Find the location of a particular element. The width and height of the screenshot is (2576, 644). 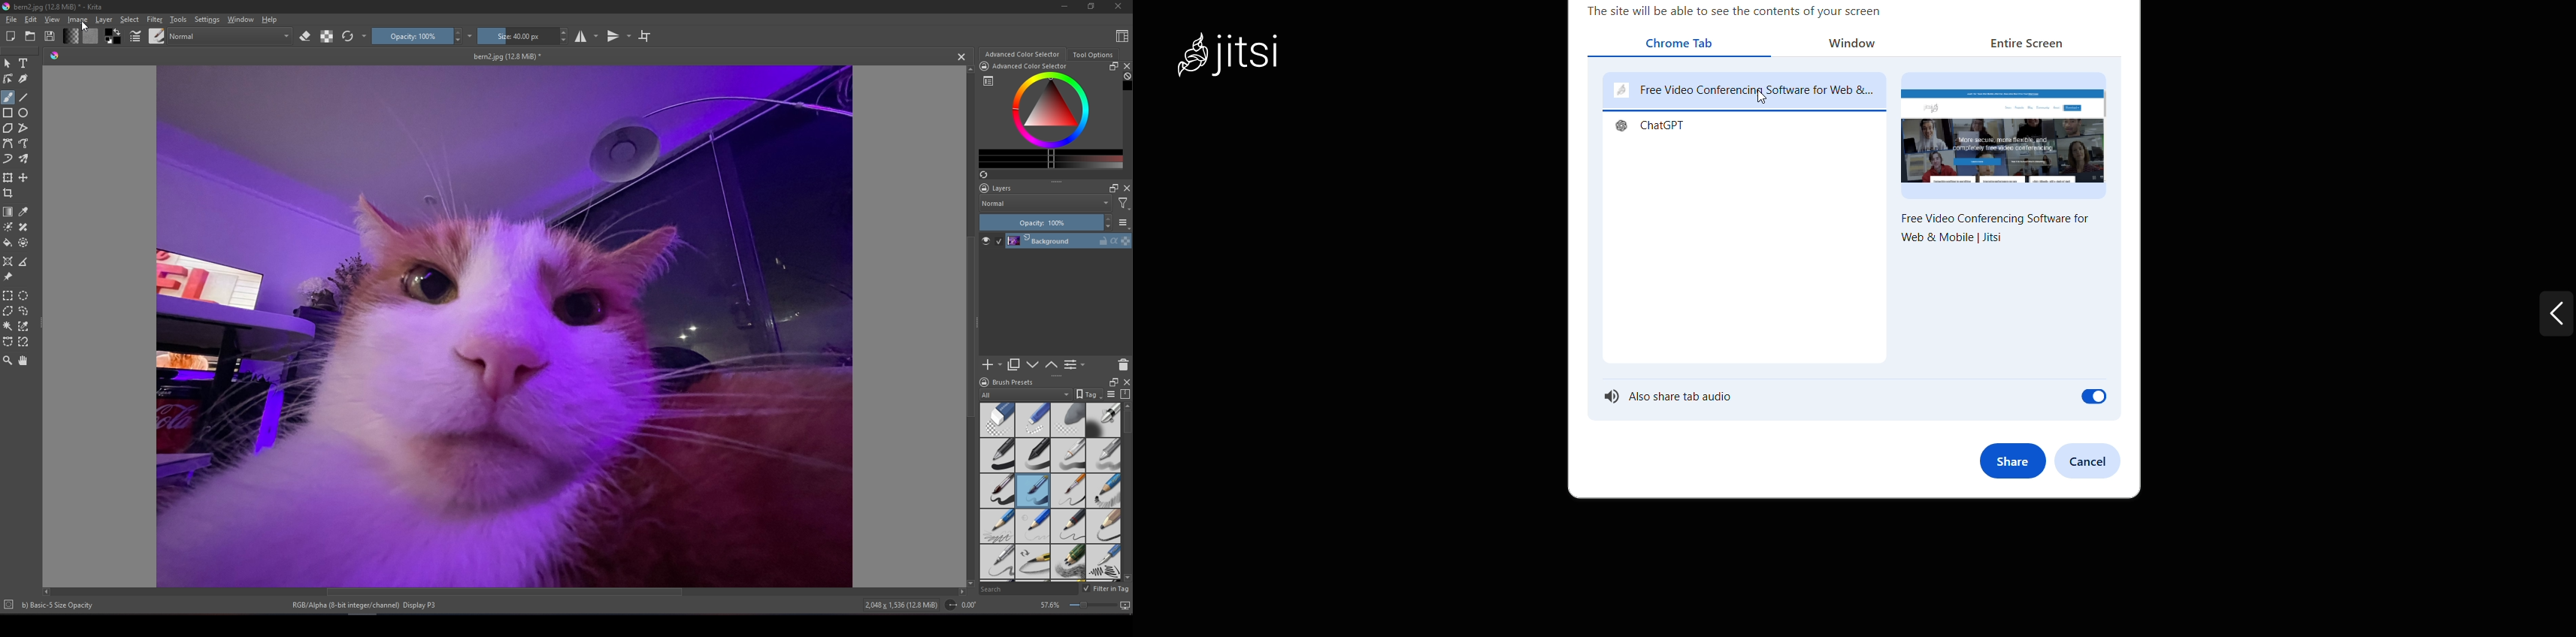

Advanced color selector is located at coordinates (1031, 66).